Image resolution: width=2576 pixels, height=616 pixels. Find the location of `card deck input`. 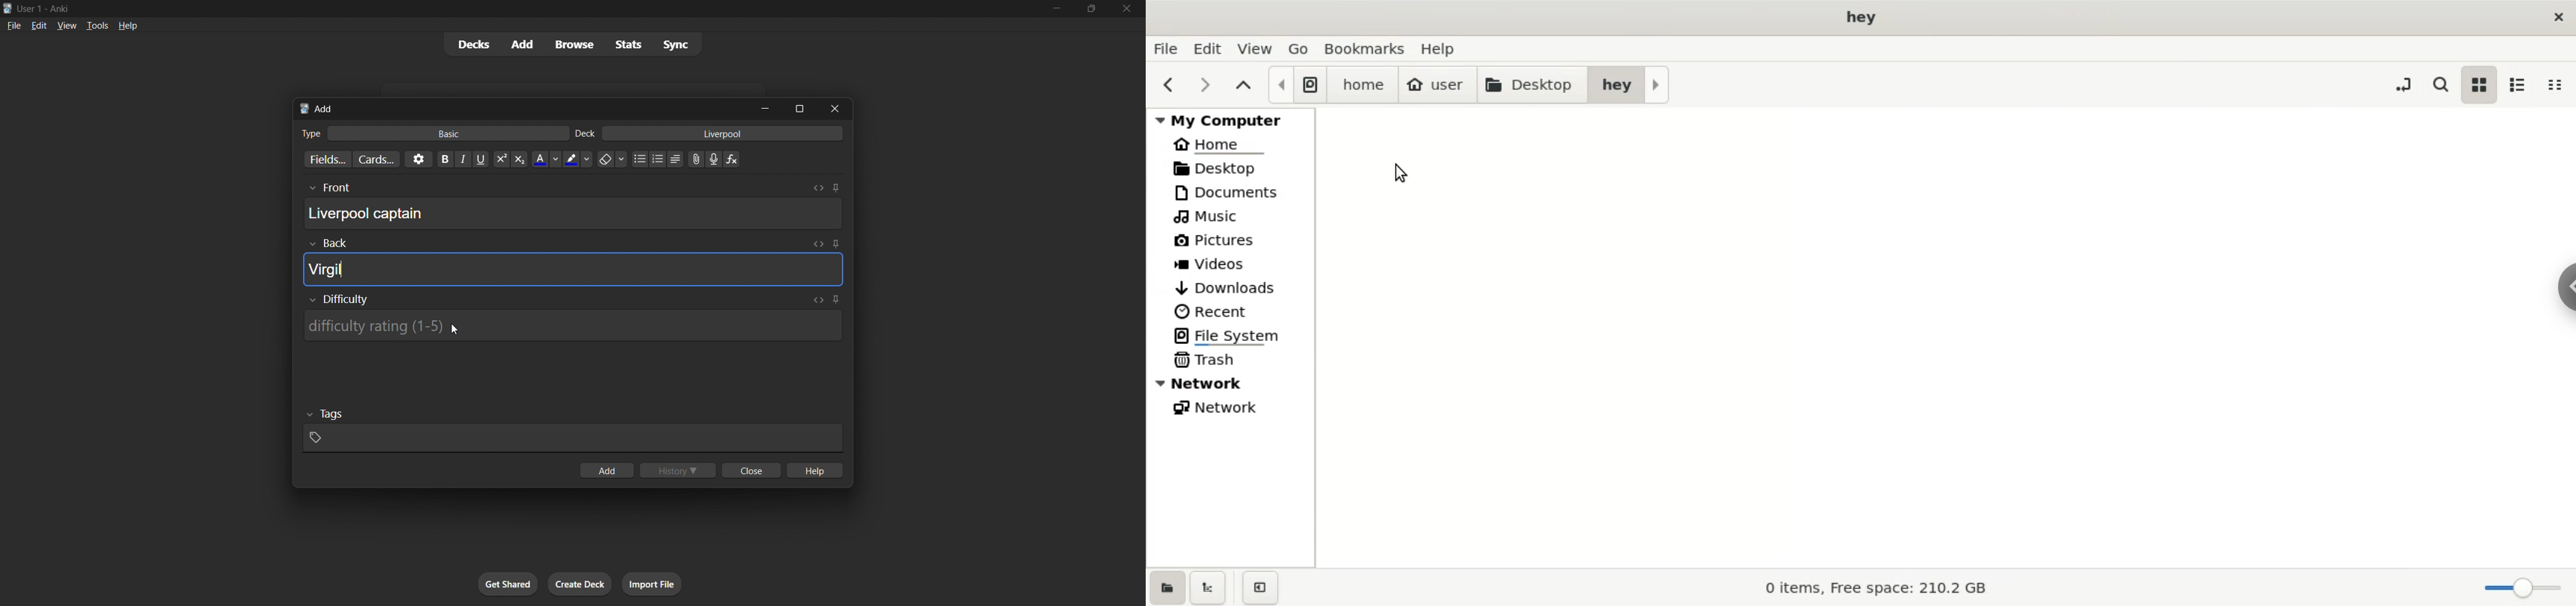

card deck input is located at coordinates (723, 133).